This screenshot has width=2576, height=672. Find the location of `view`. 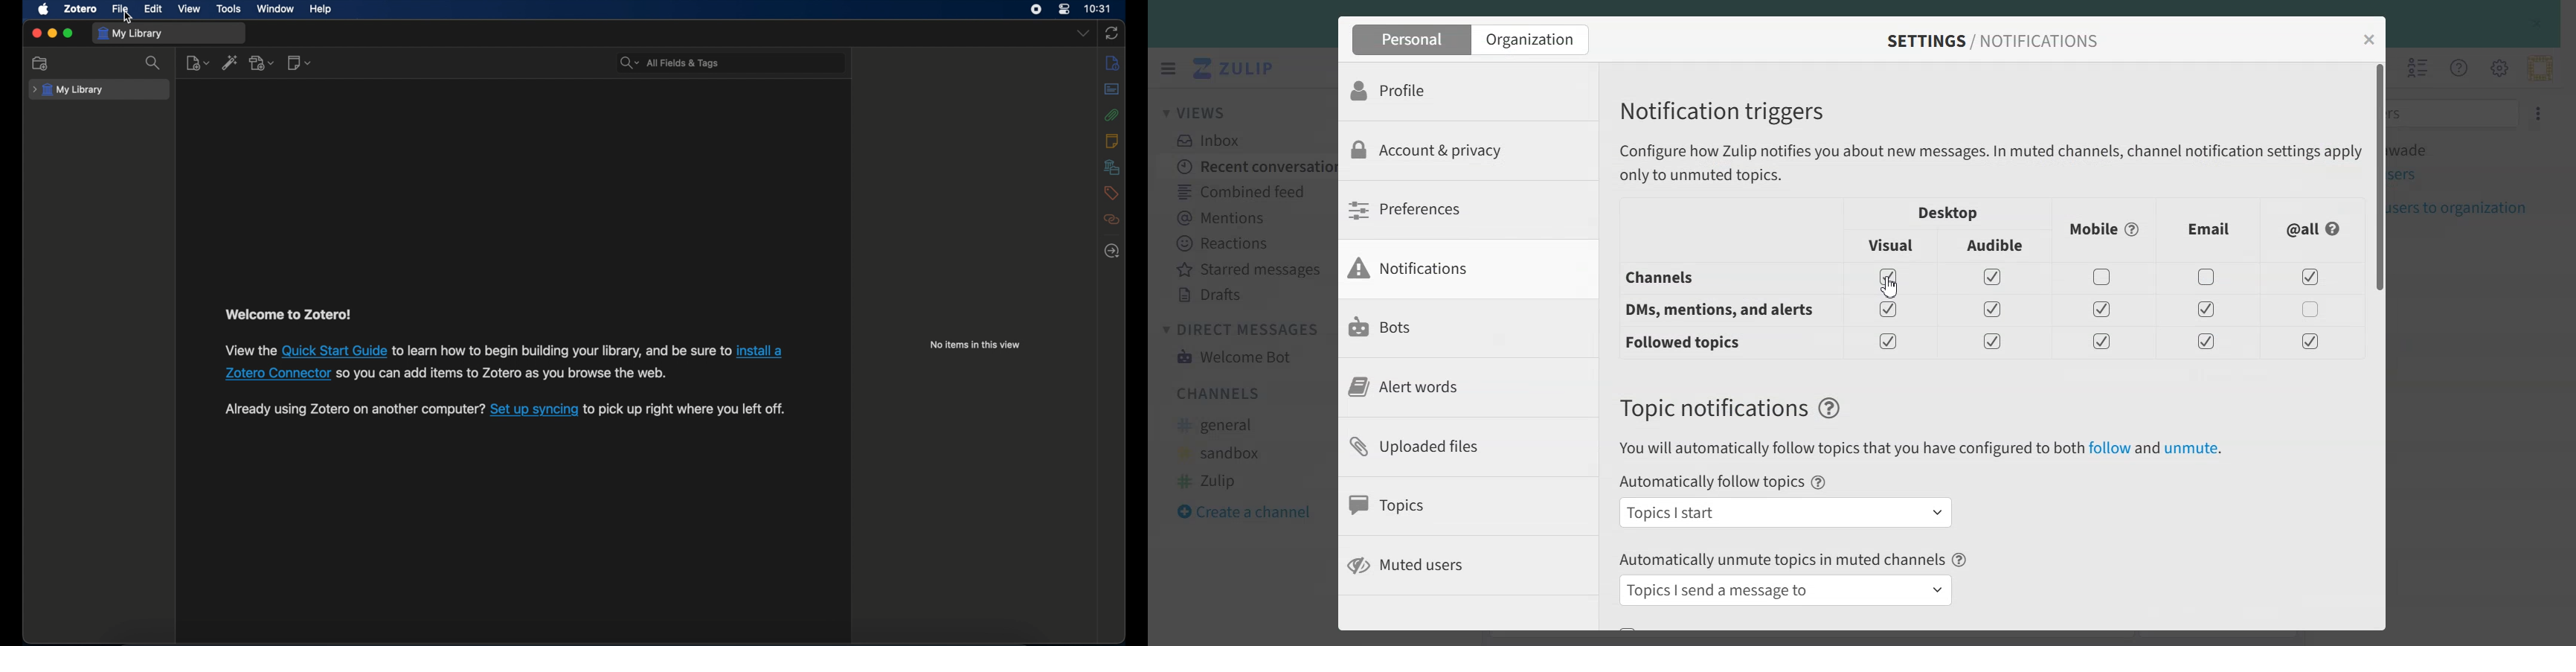

view is located at coordinates (189, 10).